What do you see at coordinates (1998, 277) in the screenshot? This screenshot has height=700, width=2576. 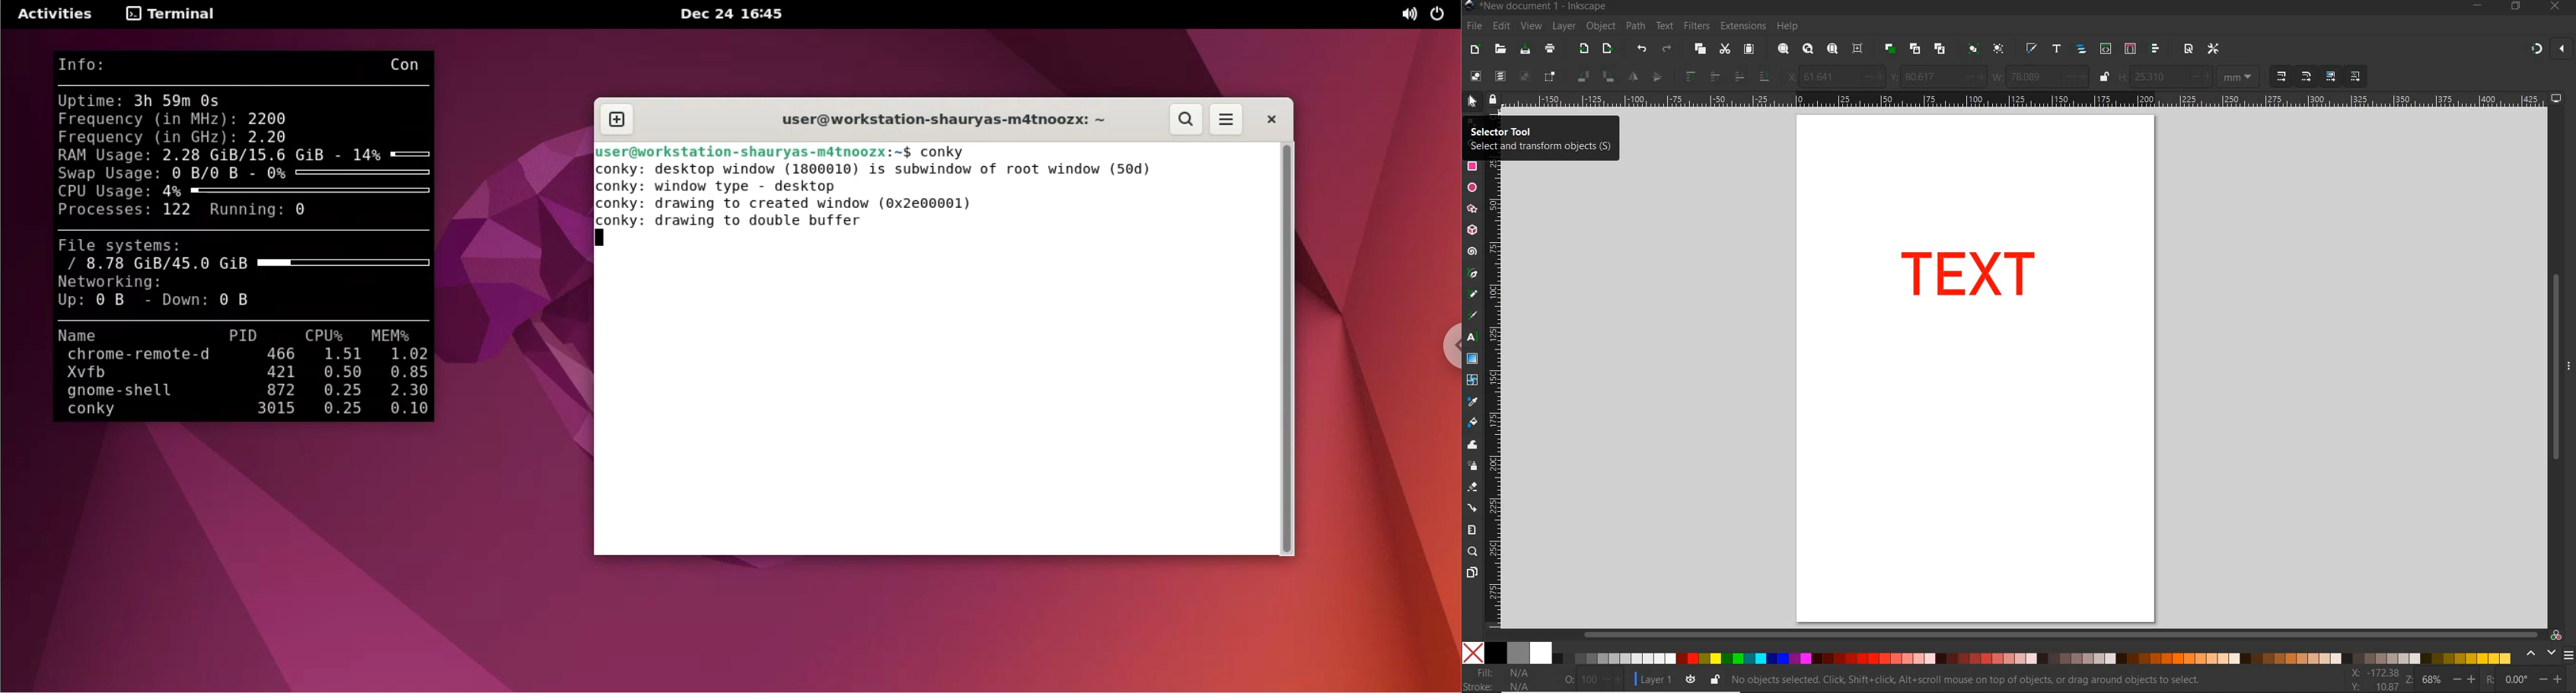 I see `text` at bounding box center [1998, 277].